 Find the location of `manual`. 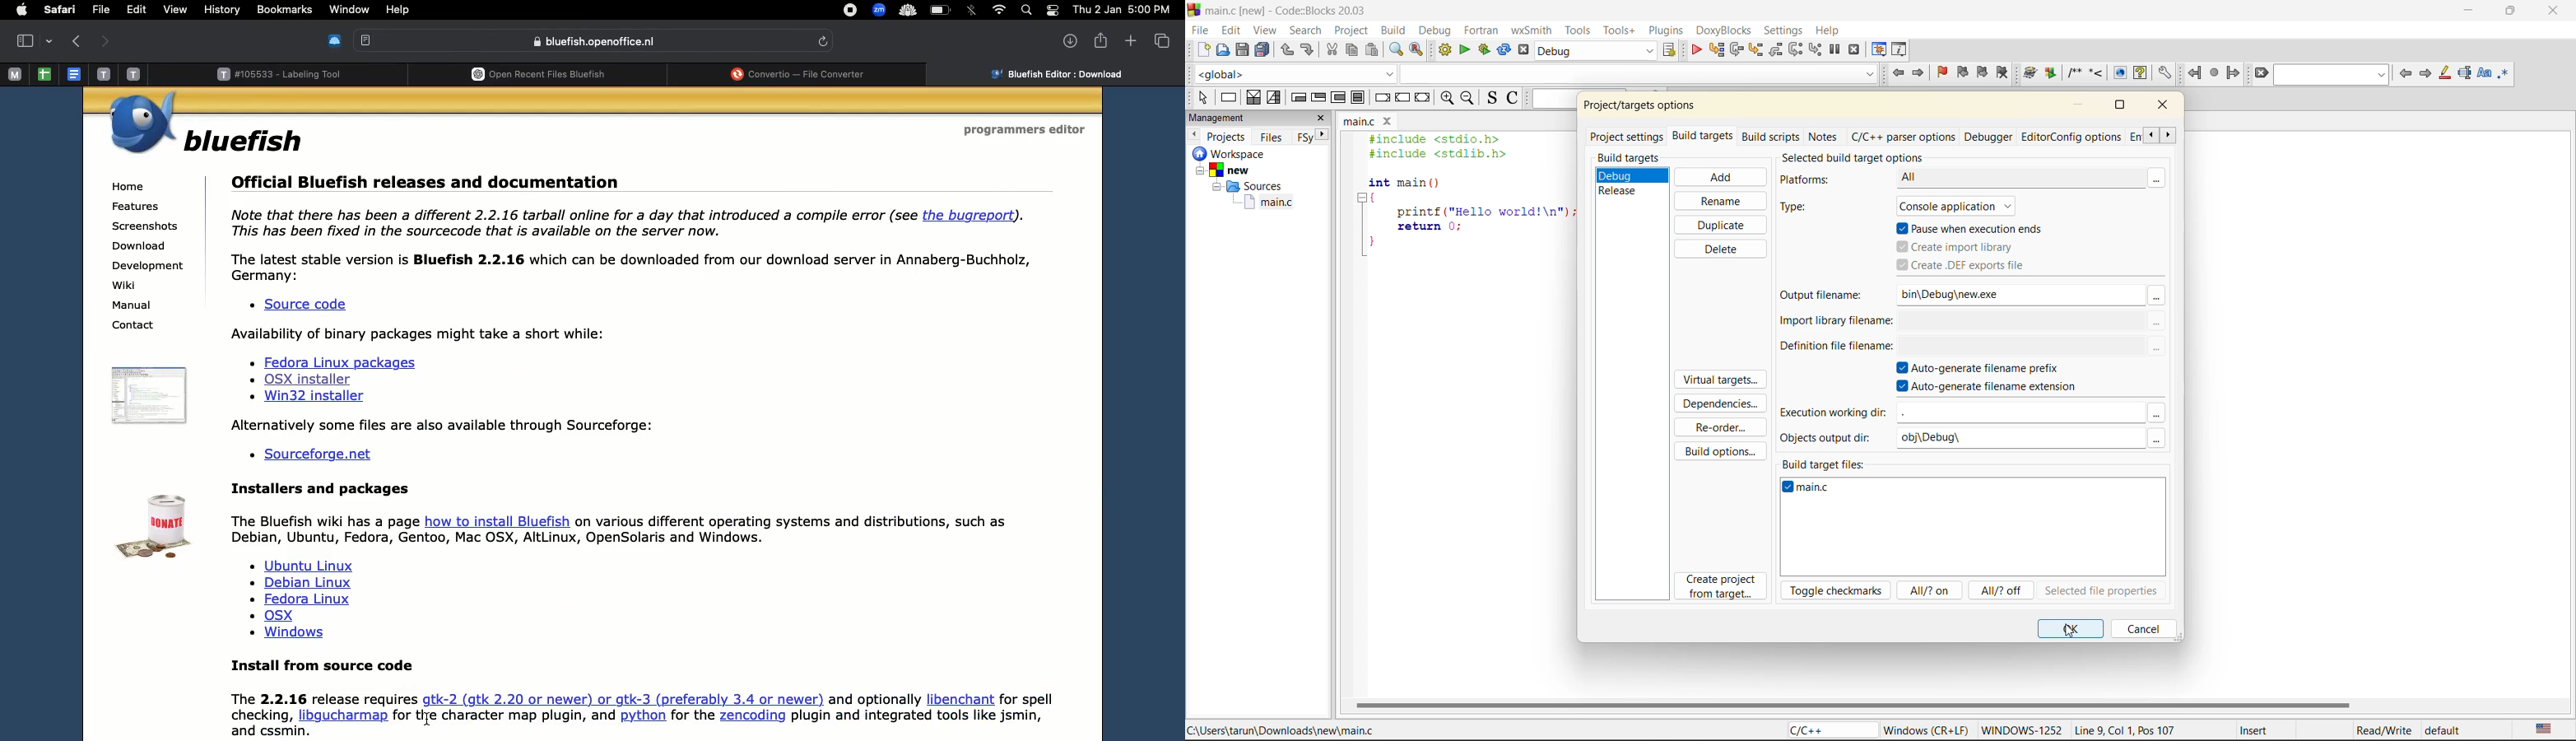

manual is located at coordinates (135, 307).